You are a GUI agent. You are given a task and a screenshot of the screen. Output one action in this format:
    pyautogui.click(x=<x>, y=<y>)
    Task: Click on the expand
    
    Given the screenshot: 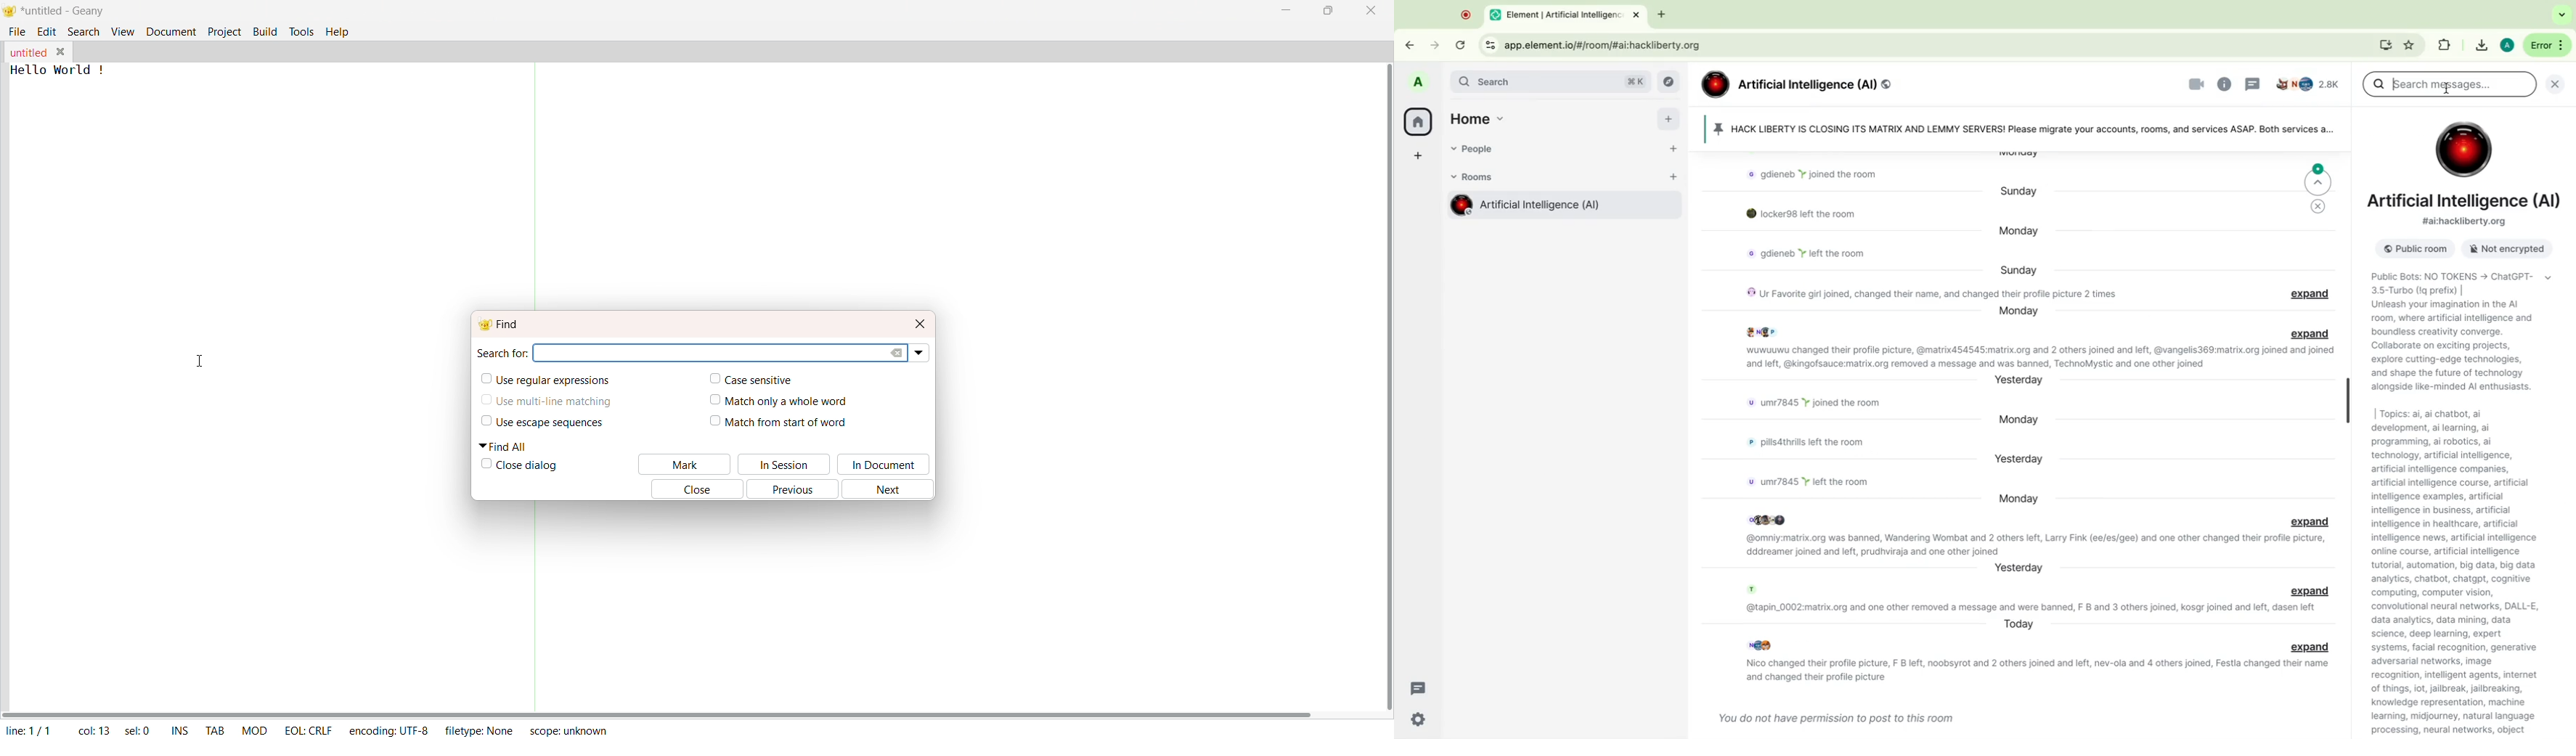 What is the action you would take?
    pyautogui.click(x=2309, y=647)
    